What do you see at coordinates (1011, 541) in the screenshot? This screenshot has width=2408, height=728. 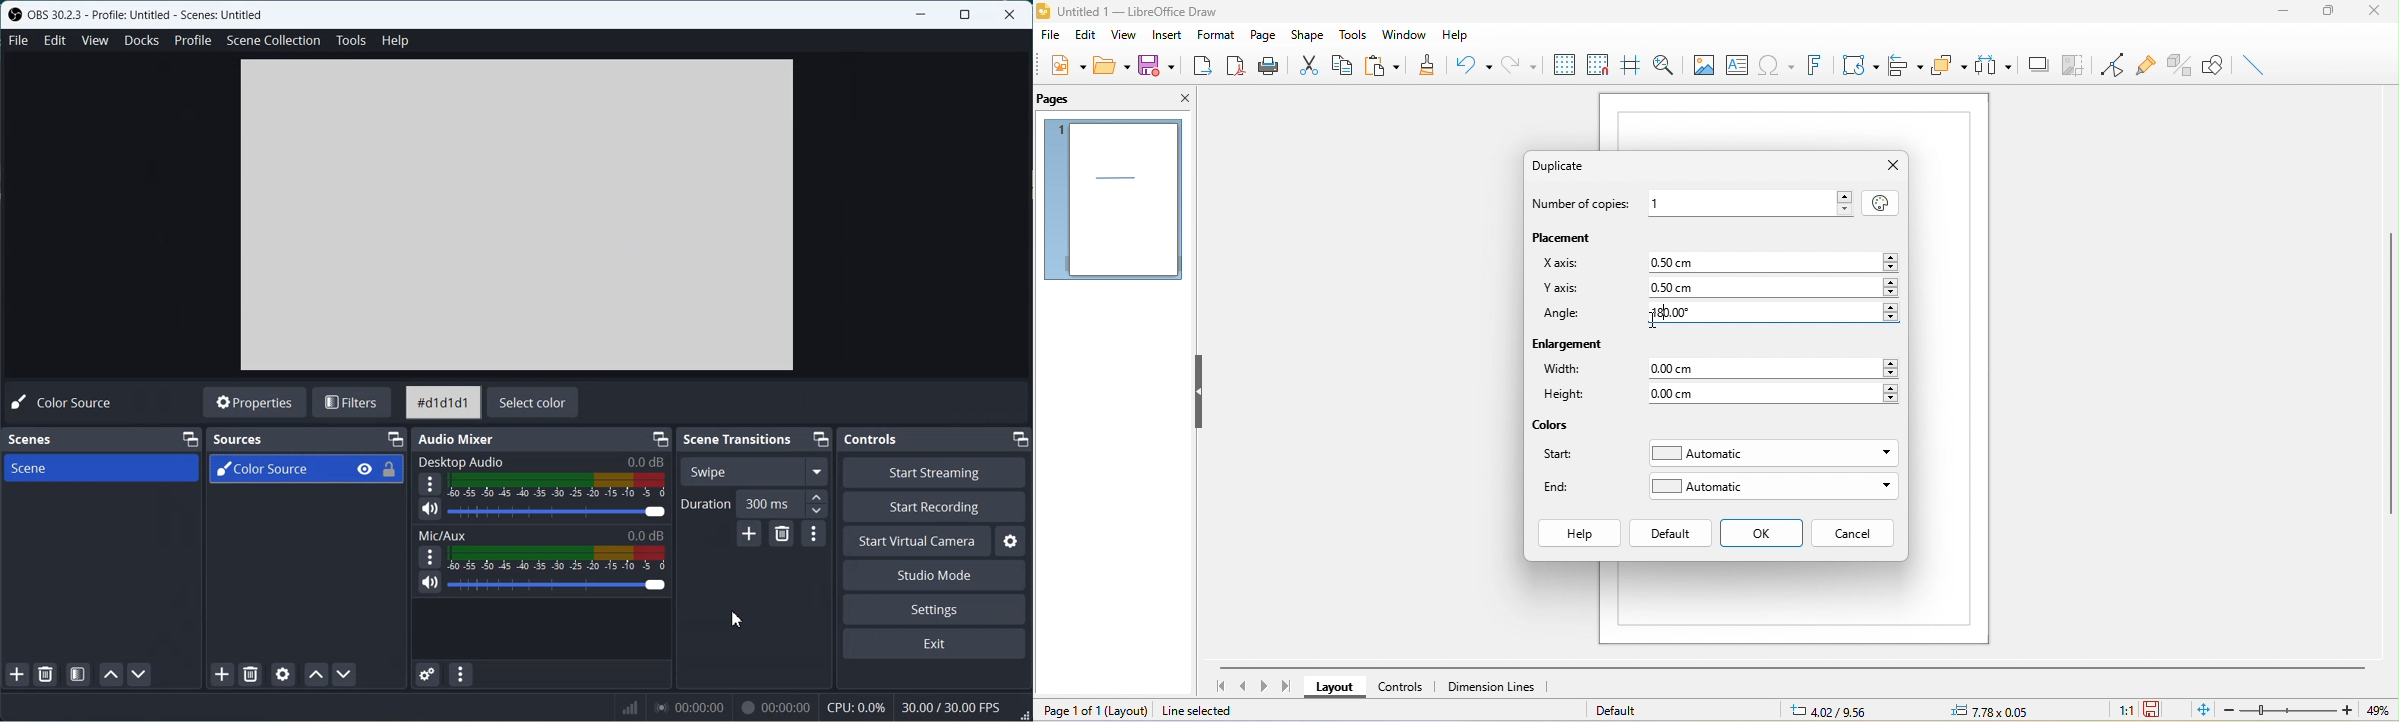 I see `Settings` at bounding box center [1011, 541].